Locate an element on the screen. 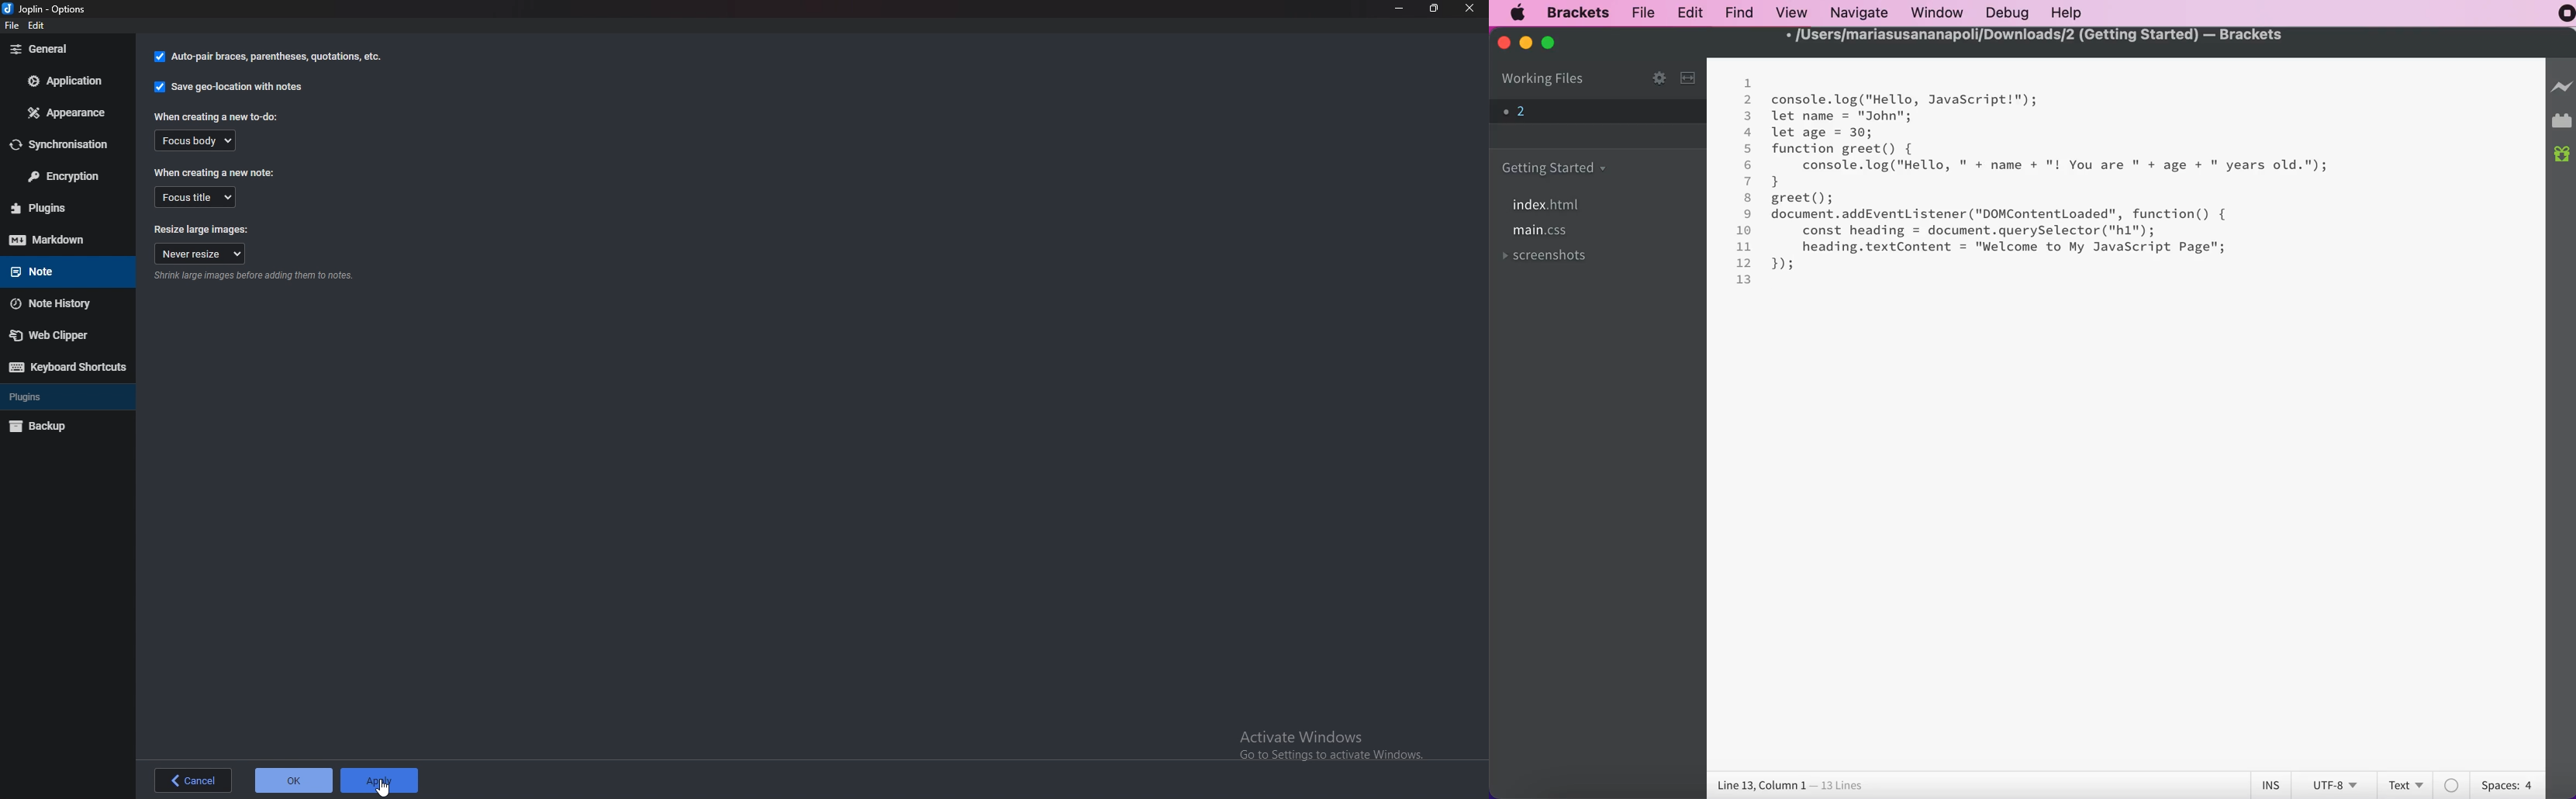 The image size is (2576, 812). close is located at coordinates (1470, 9).